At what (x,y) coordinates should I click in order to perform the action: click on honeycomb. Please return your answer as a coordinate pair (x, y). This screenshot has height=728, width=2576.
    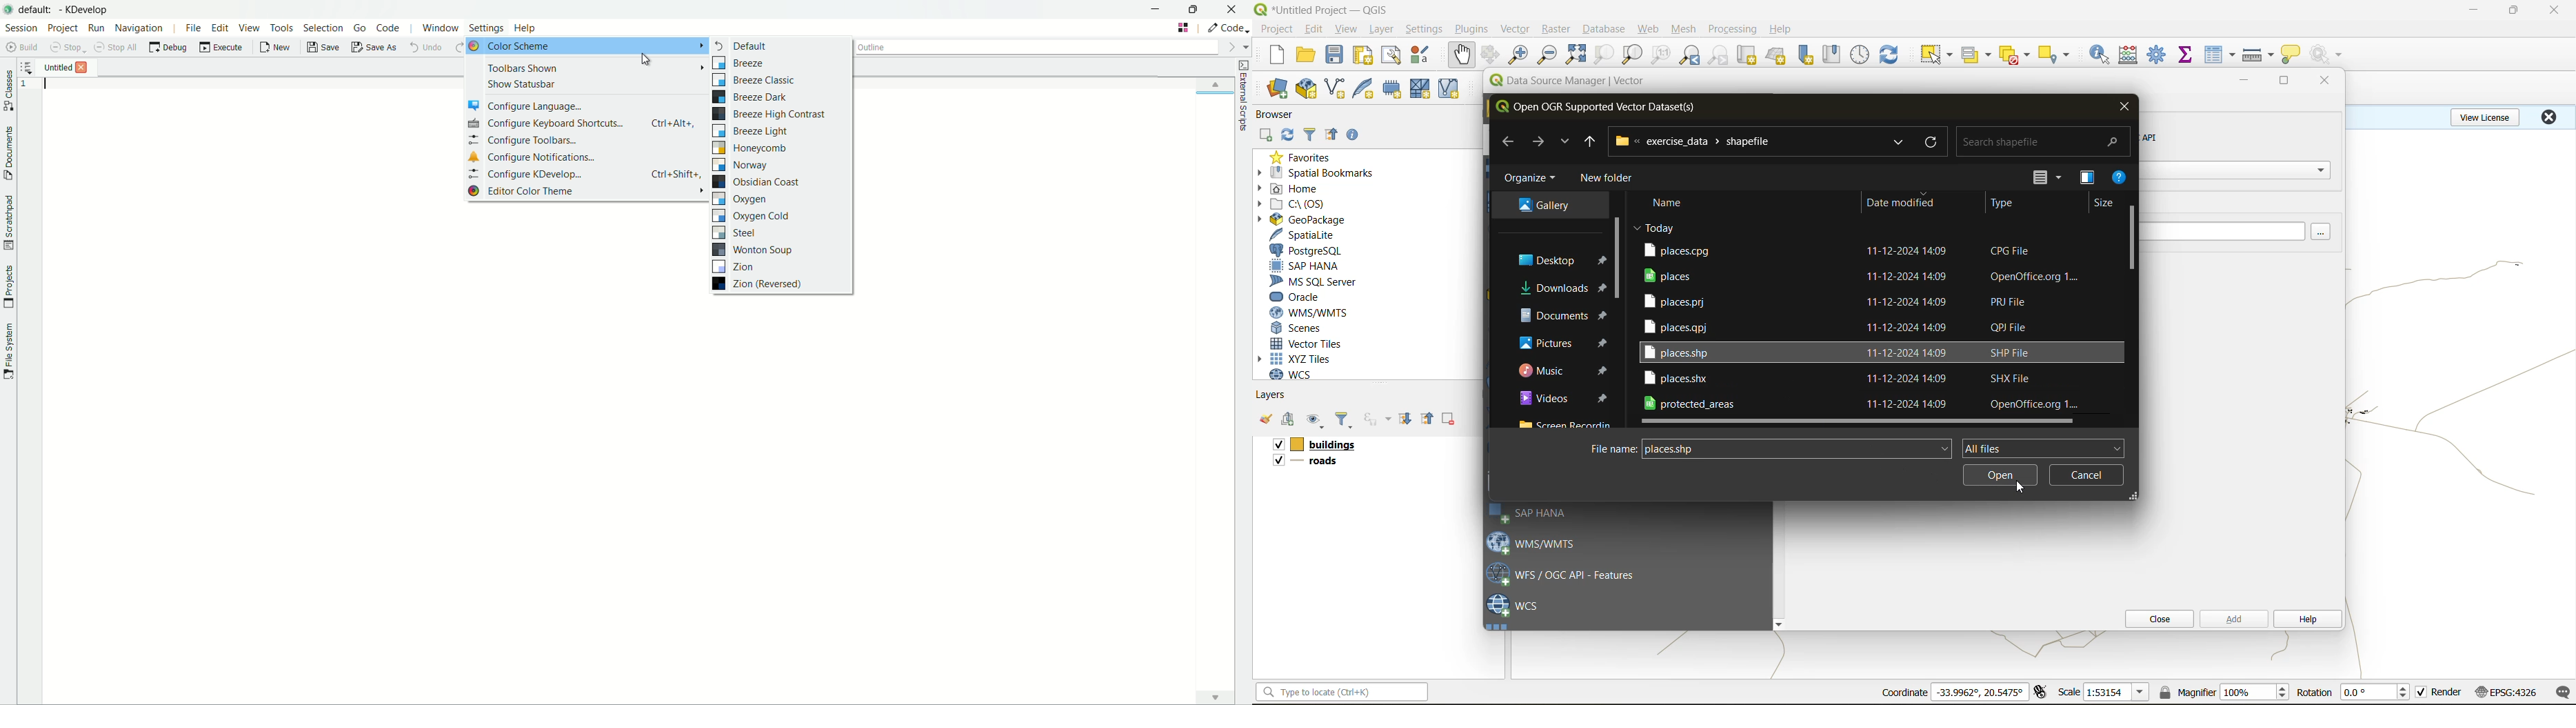
    Looking at the image, I should click on (752, 148).